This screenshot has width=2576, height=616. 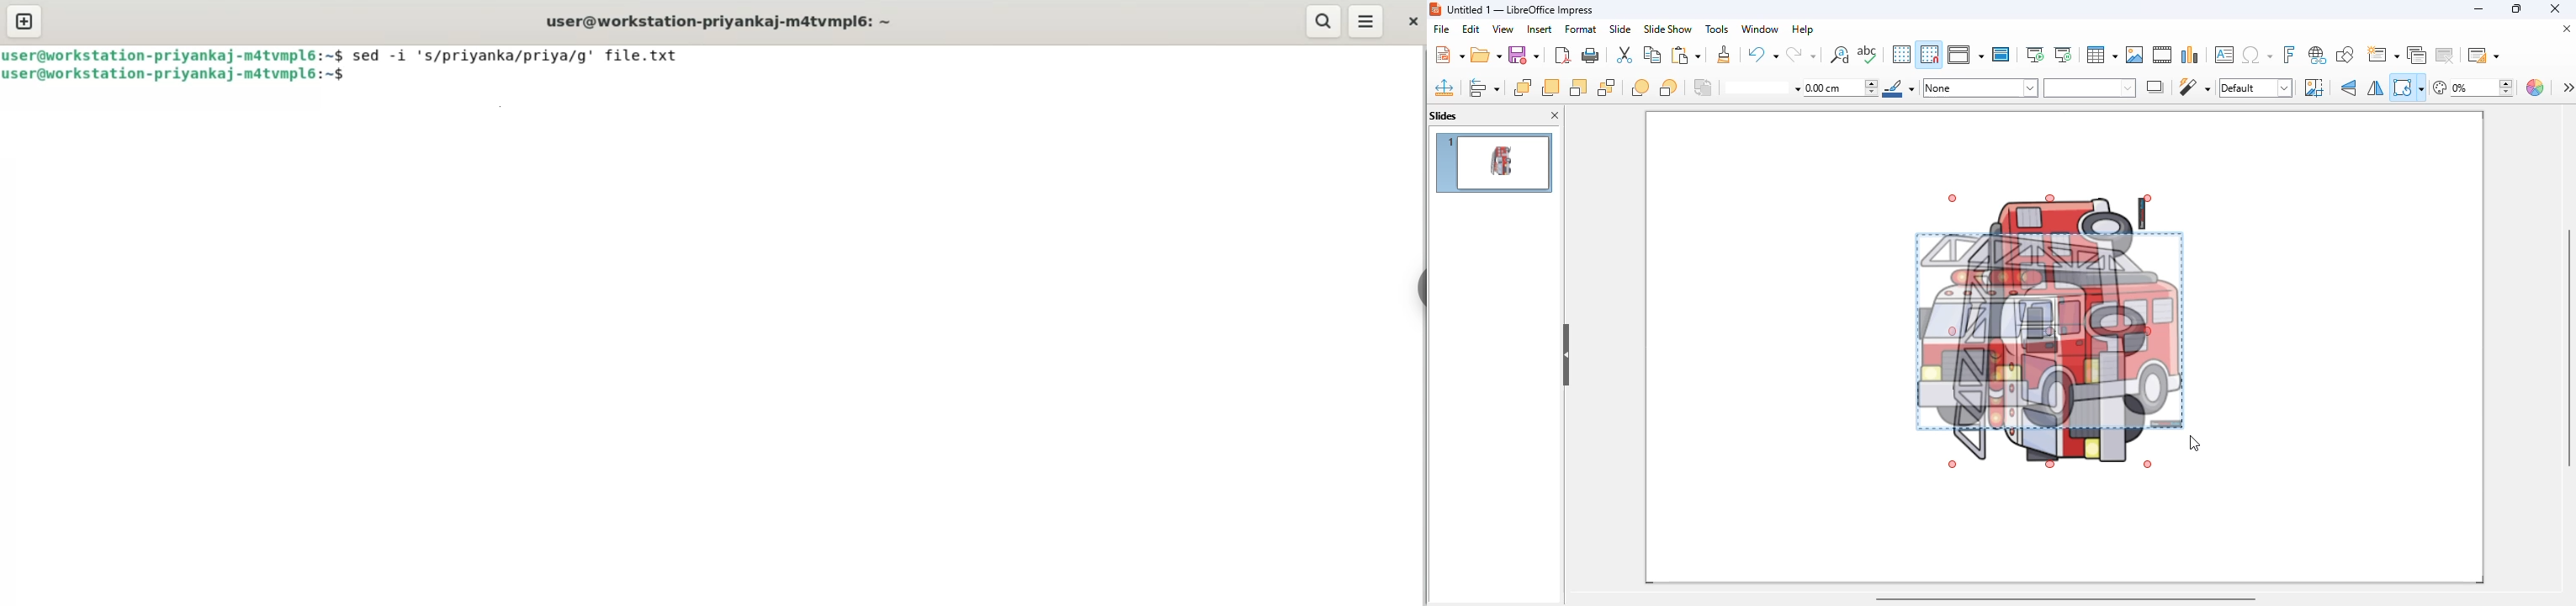 I want to click on bring forward, so click(x=1550, y=88).